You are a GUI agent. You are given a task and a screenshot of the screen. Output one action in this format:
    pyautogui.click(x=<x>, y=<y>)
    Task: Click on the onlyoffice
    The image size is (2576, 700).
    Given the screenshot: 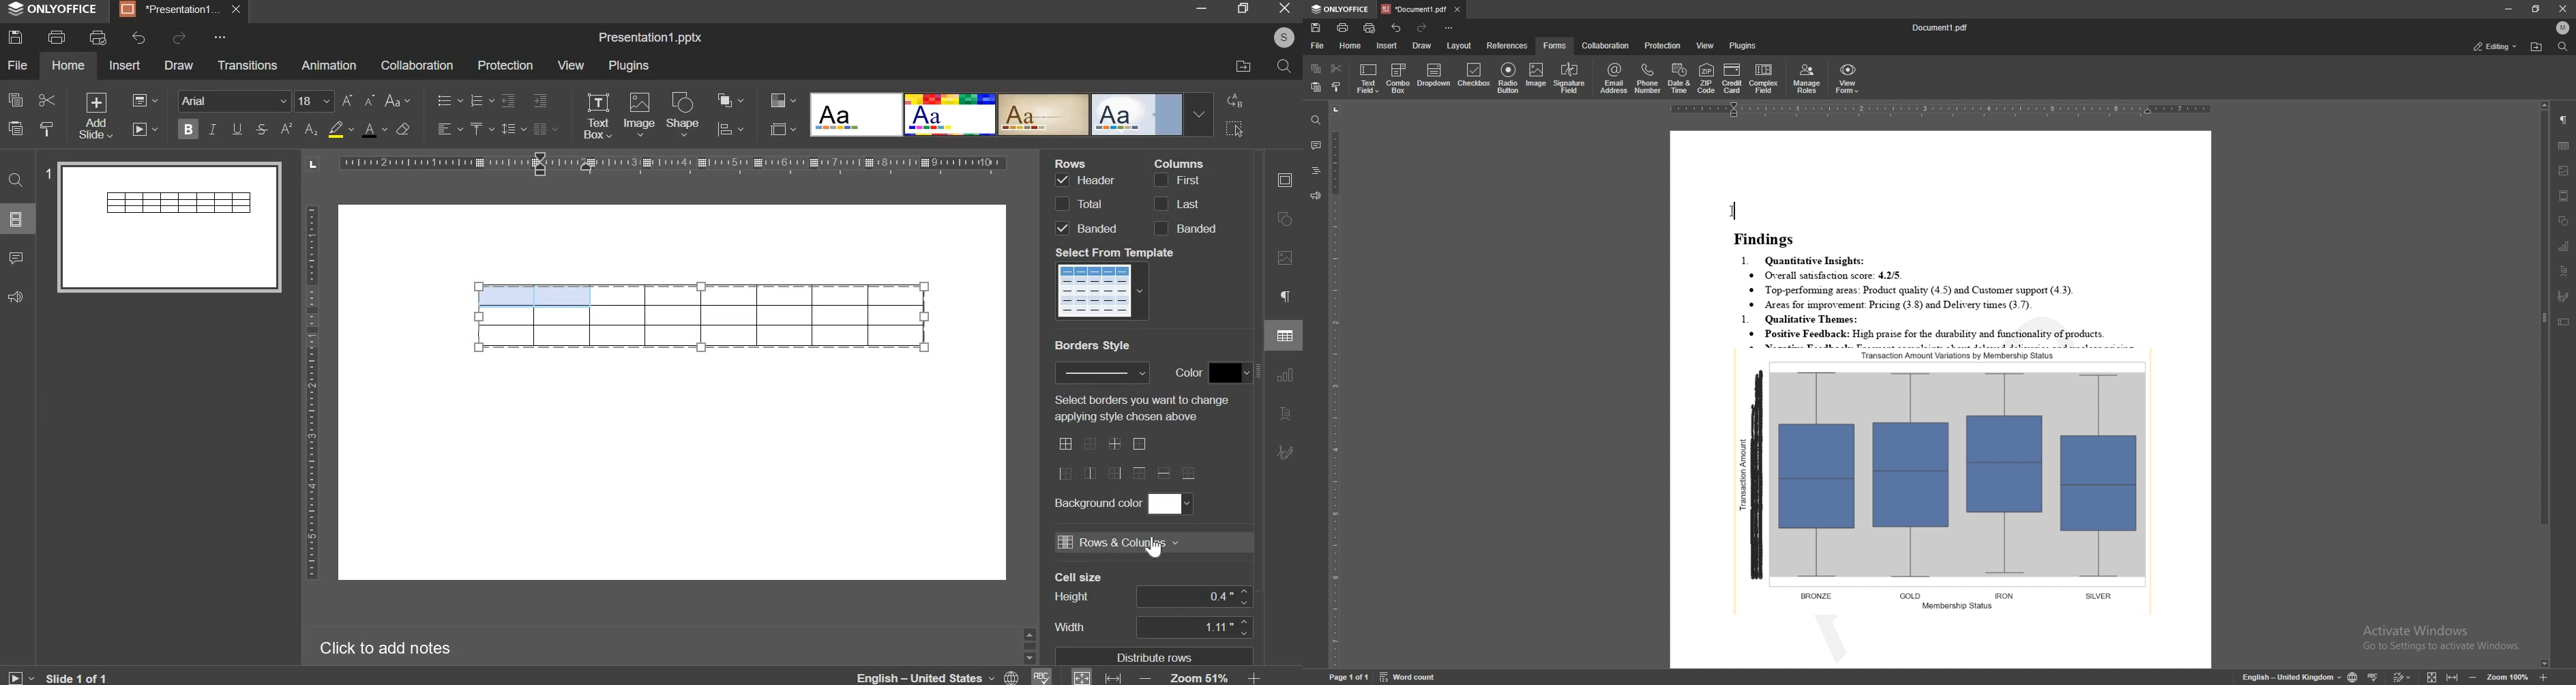 What is the action you would take?
    pyautogui.click(x=1340, y=10)
    